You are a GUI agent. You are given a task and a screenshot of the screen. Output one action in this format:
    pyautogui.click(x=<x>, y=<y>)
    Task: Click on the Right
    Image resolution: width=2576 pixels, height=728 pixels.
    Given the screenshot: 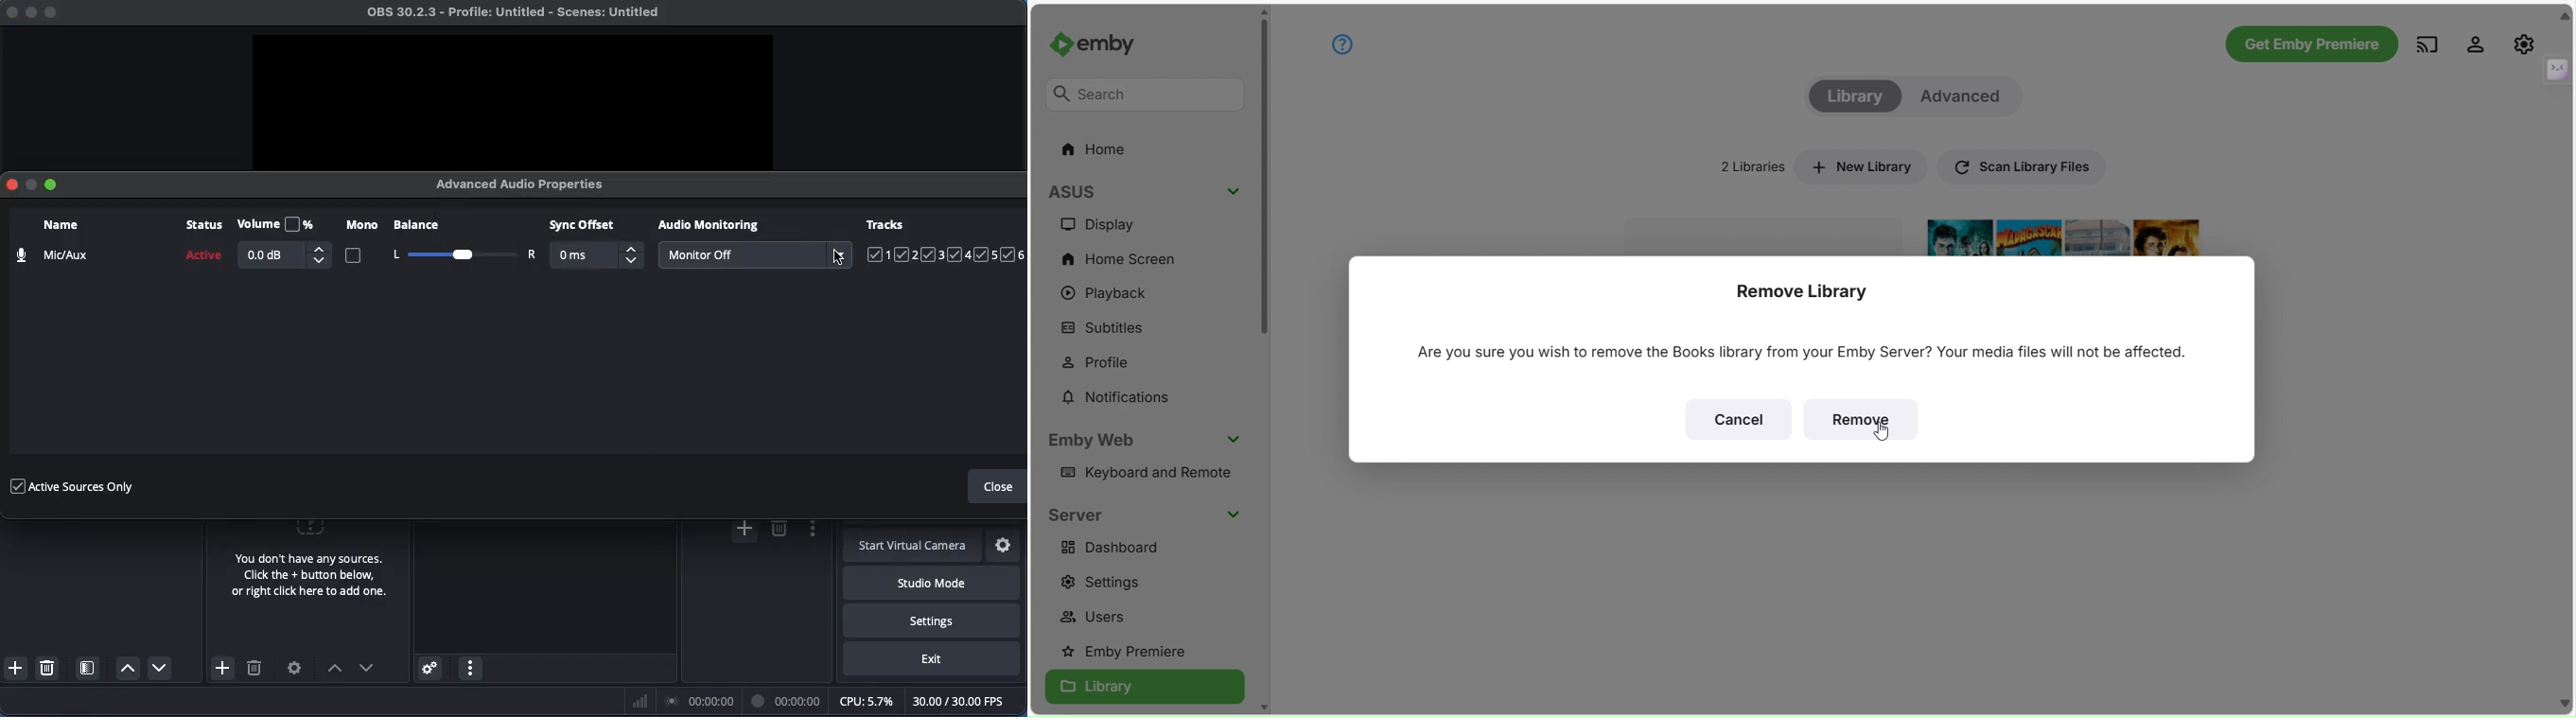 What is the action you would take?
    pyautogui.click(x=531, y=254)
    